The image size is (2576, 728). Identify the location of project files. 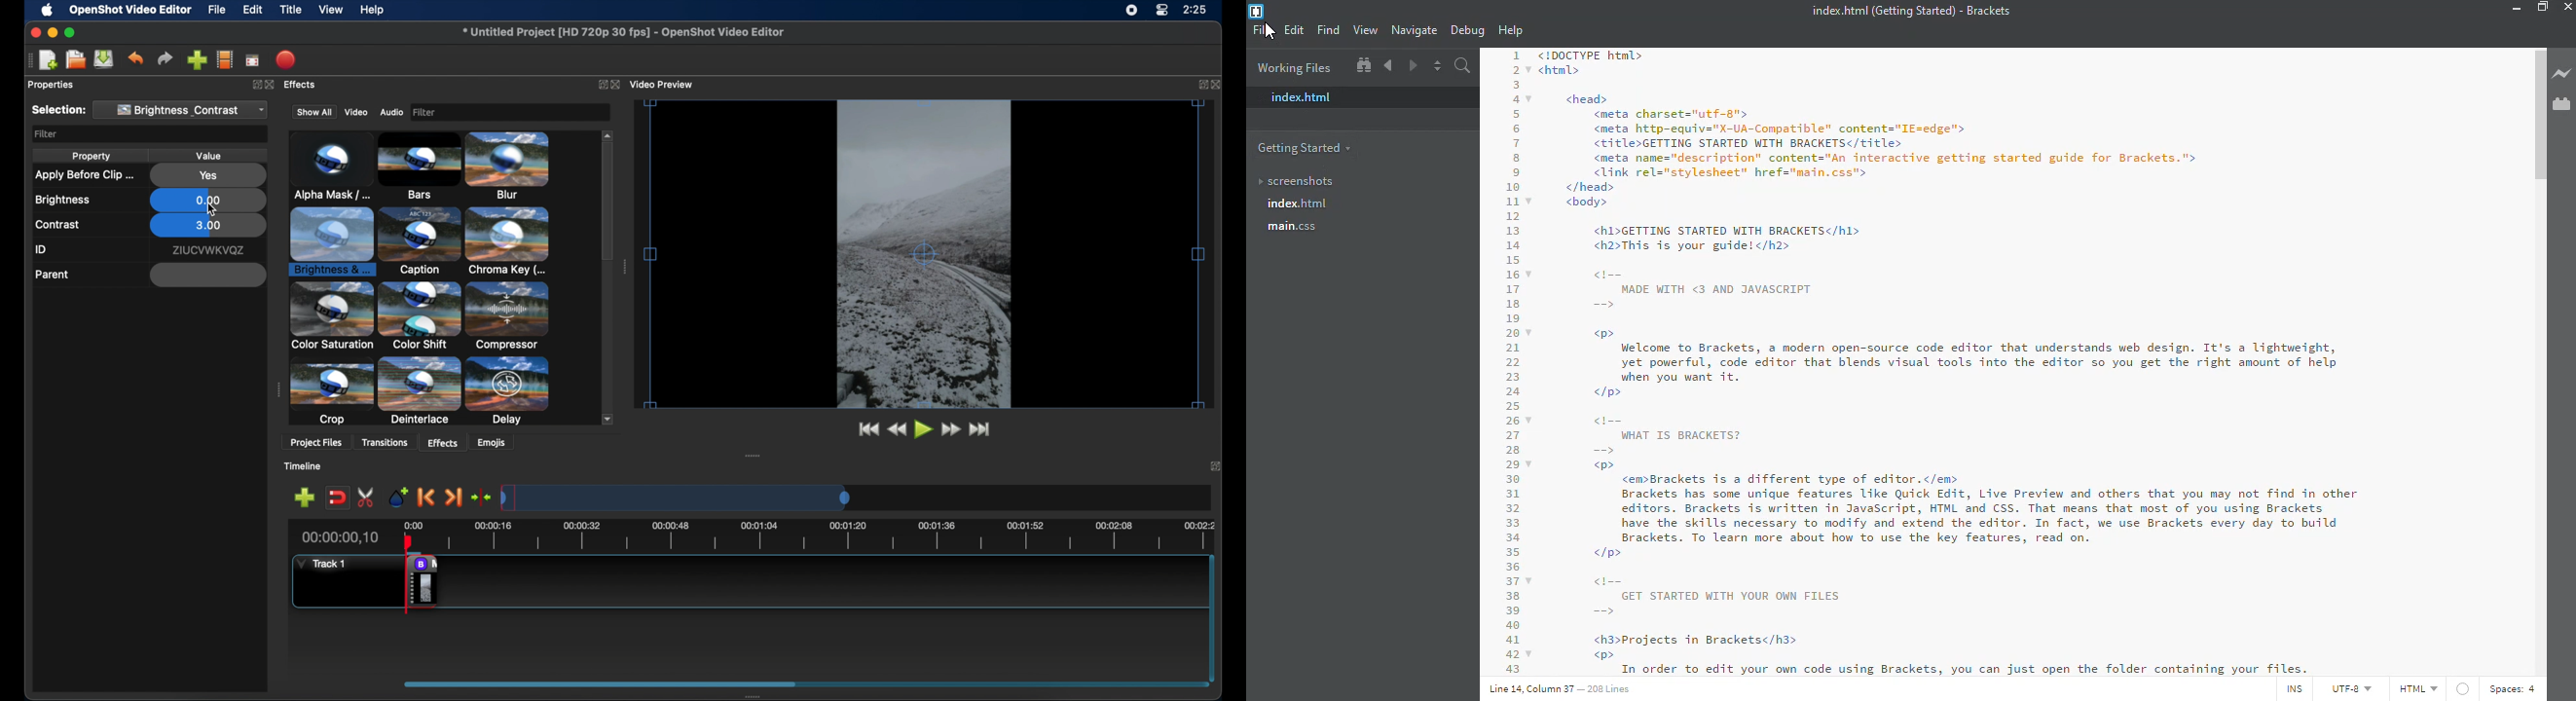
(316, 443).